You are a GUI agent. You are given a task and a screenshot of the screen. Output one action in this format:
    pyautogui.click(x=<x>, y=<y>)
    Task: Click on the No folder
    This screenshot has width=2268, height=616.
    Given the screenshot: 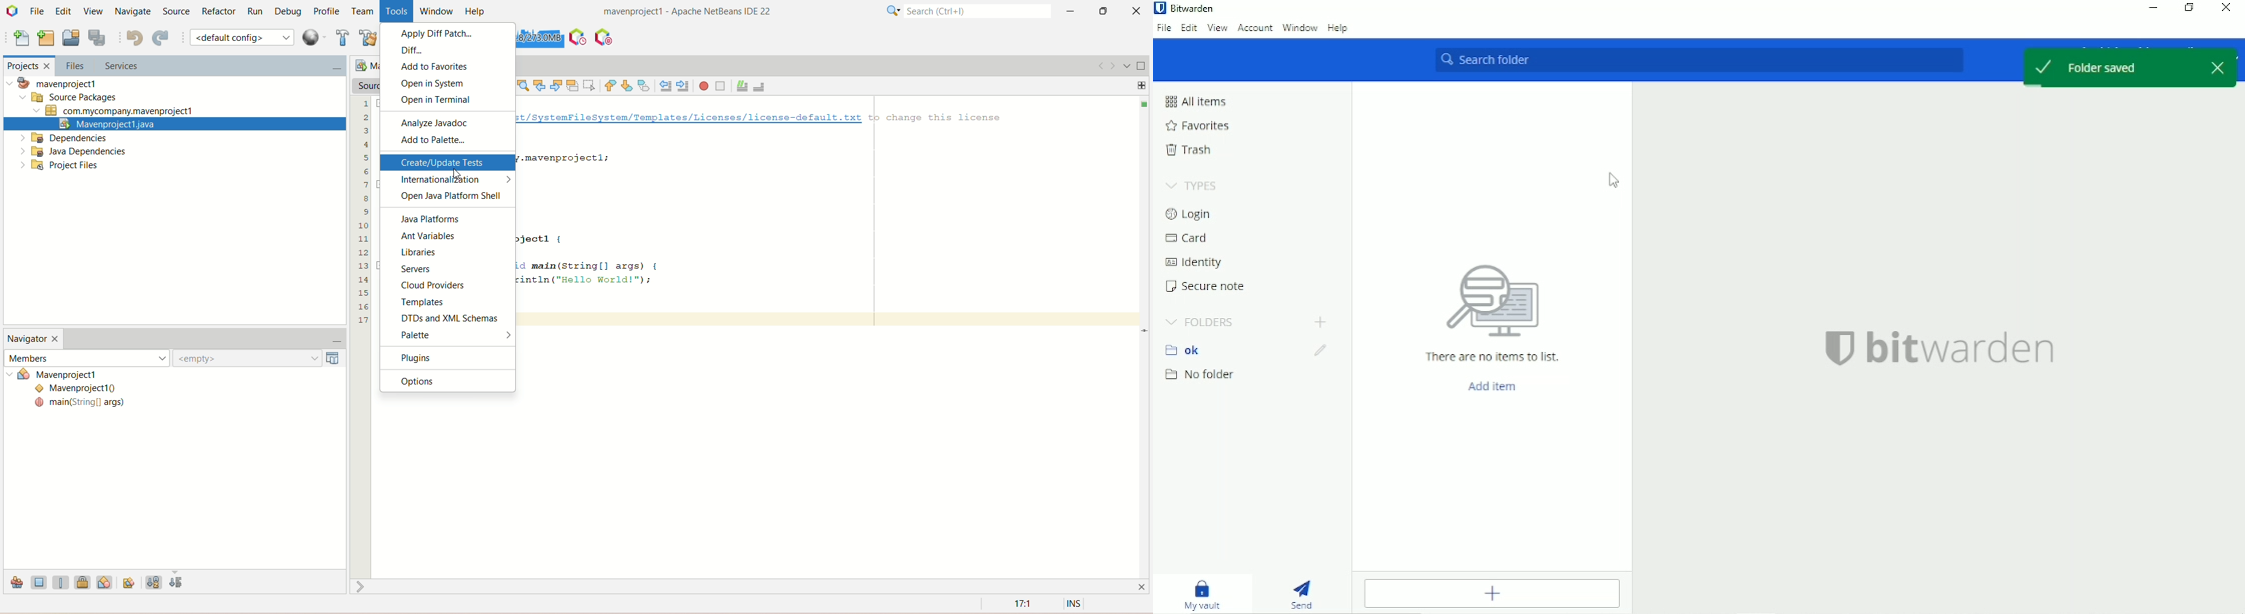 What is the action you would take?
    pyautogui.click(x=1202, y=375)
    